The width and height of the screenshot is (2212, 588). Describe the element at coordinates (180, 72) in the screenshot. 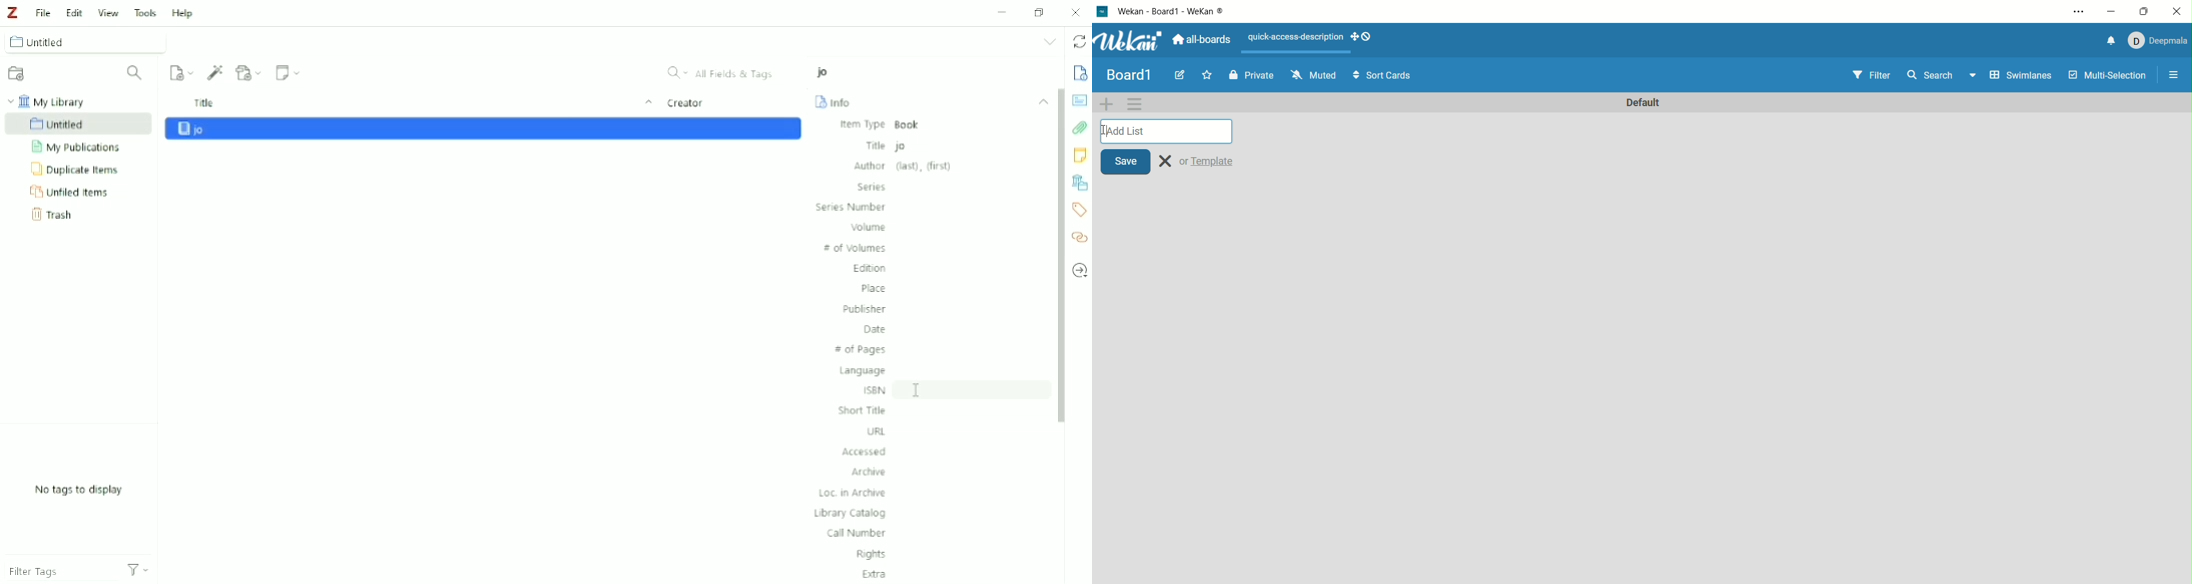

I see `New Item` at that location.